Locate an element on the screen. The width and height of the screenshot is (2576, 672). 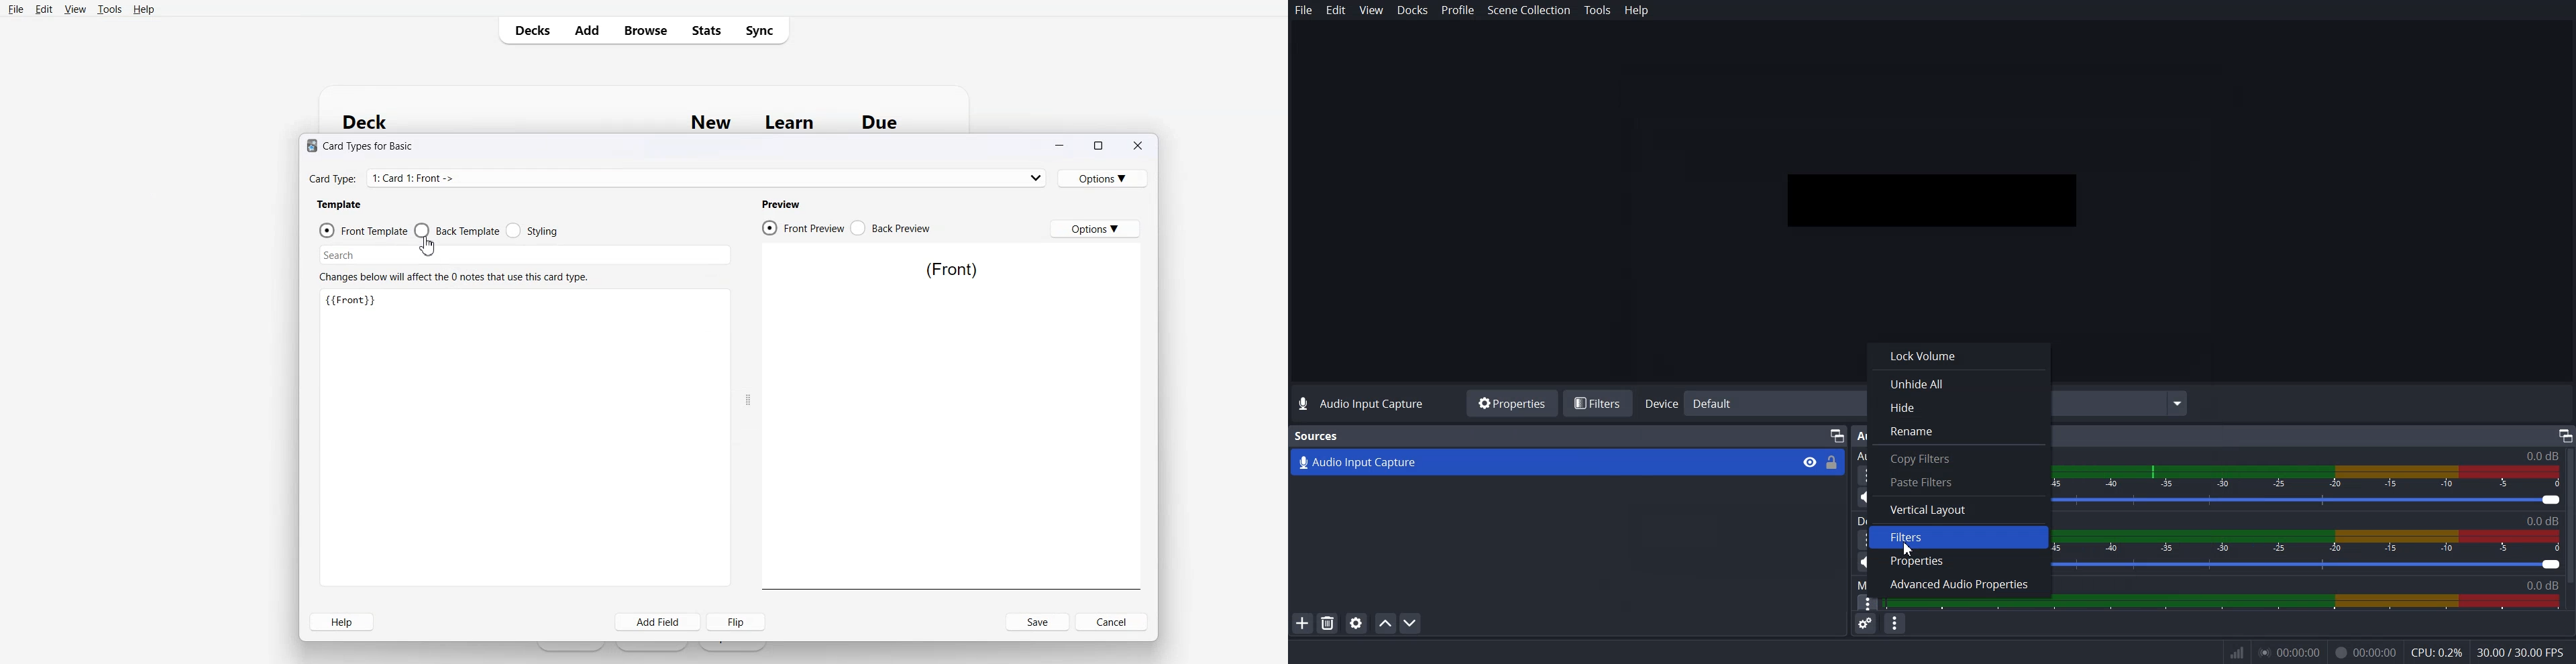
CPU: 0.3% is located at coordinates (2436, 654).